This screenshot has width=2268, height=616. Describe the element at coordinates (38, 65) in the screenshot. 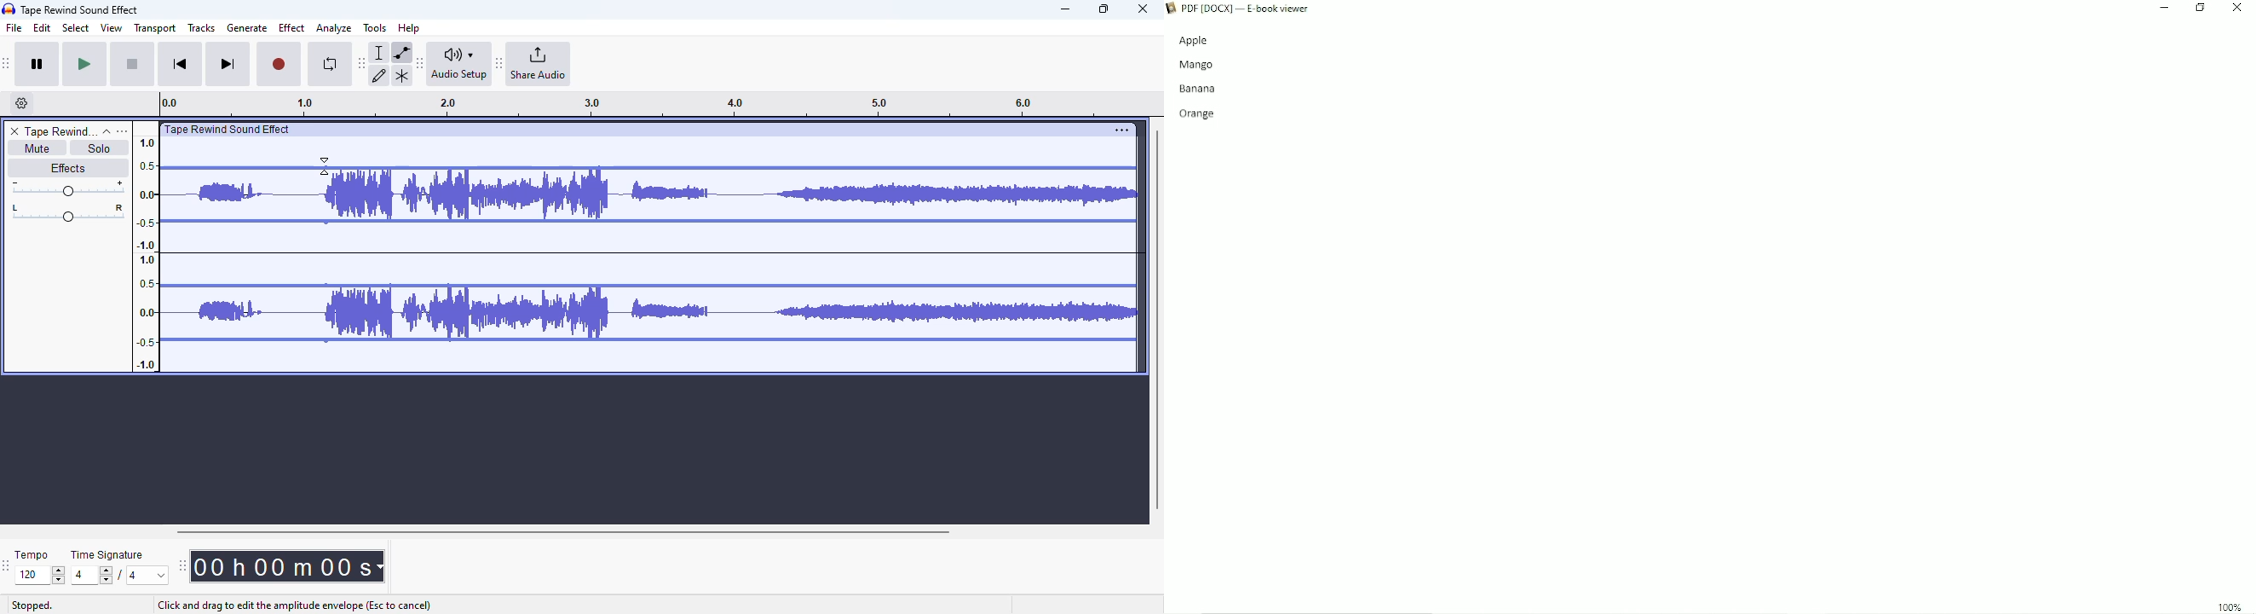

I see `pause` at that location.